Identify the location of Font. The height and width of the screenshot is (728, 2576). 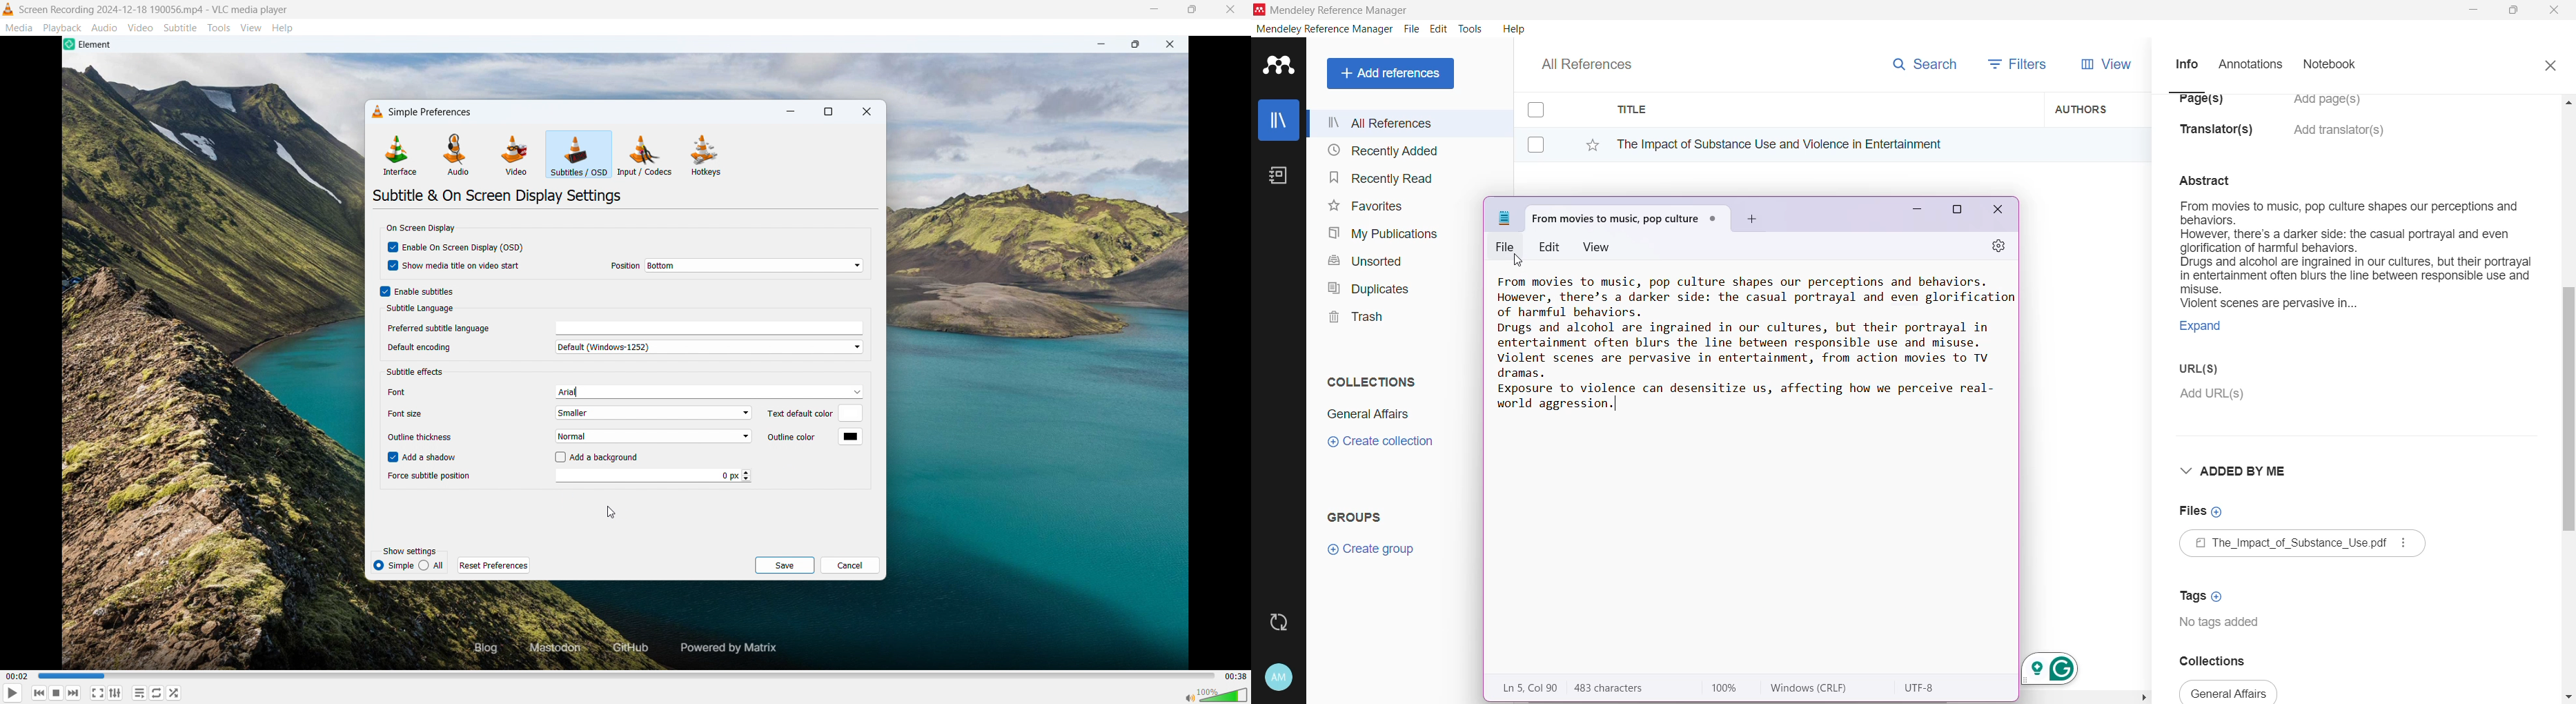
(414, 392).